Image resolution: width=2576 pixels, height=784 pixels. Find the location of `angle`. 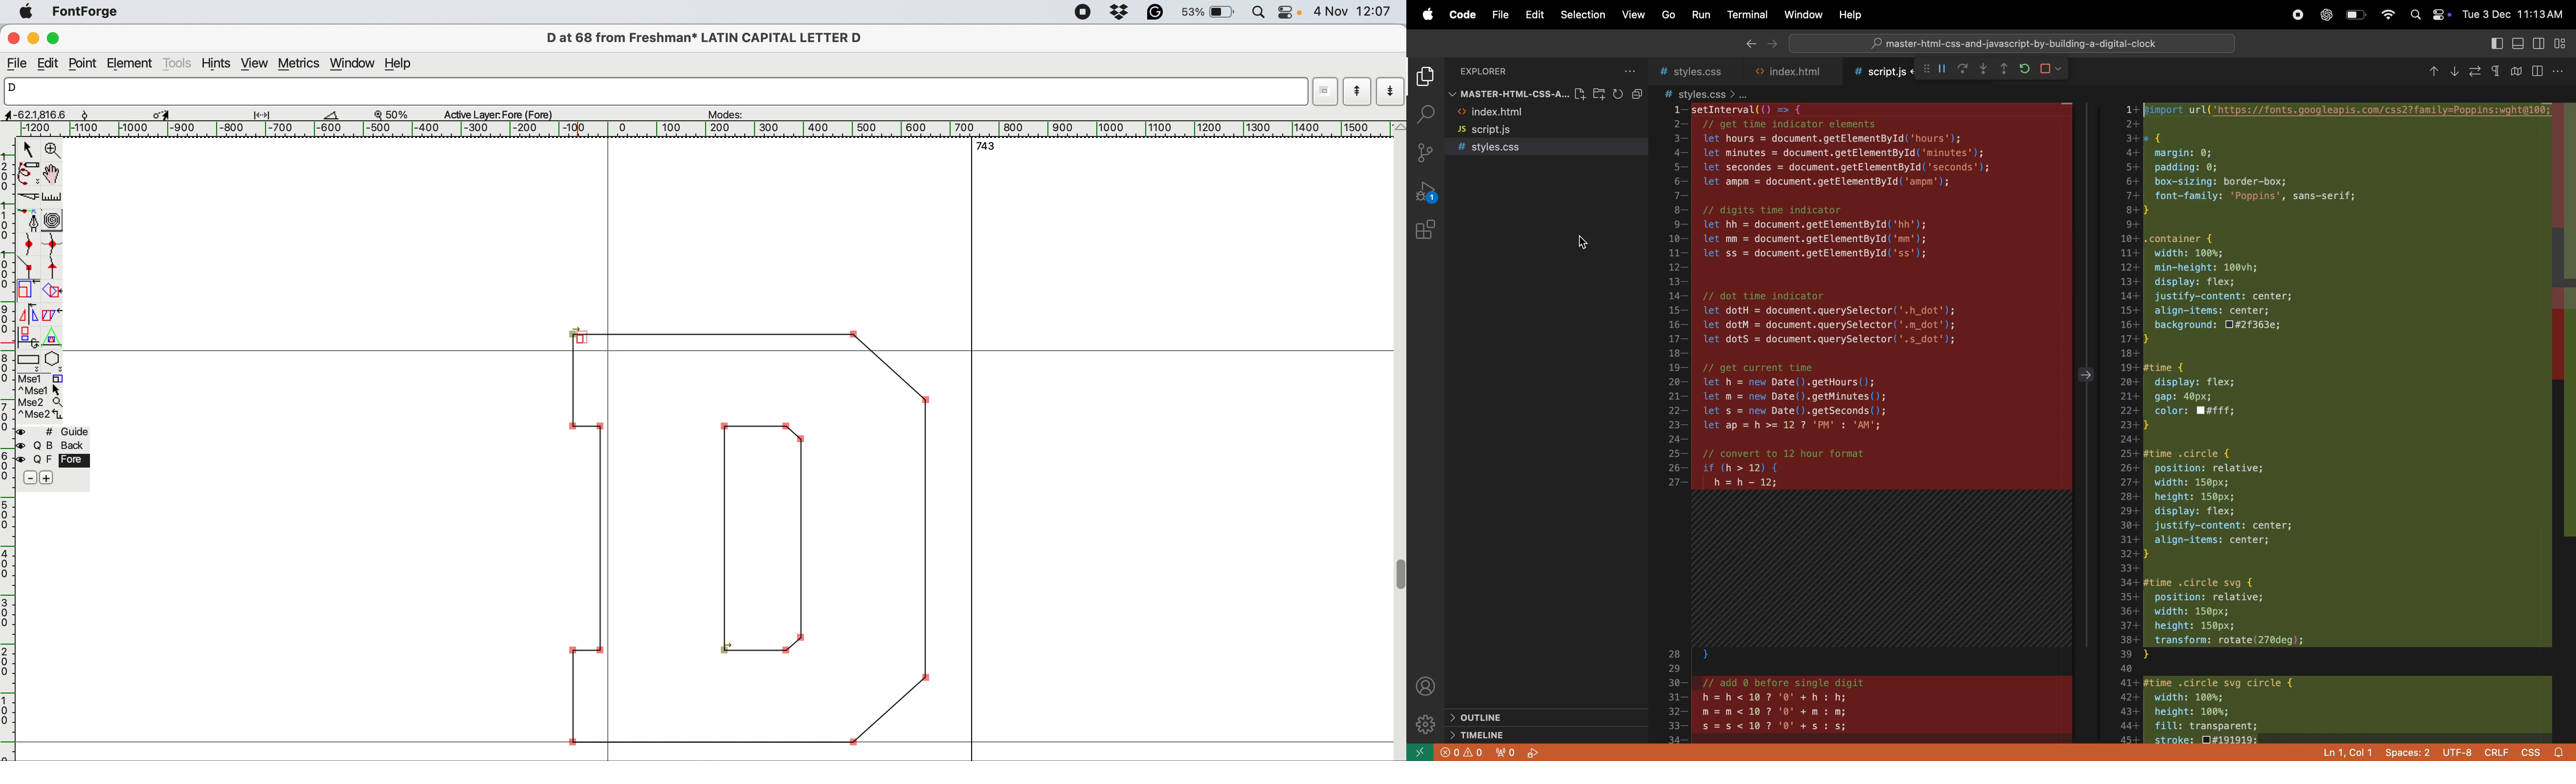

angle is located at coordinates (330, 115).